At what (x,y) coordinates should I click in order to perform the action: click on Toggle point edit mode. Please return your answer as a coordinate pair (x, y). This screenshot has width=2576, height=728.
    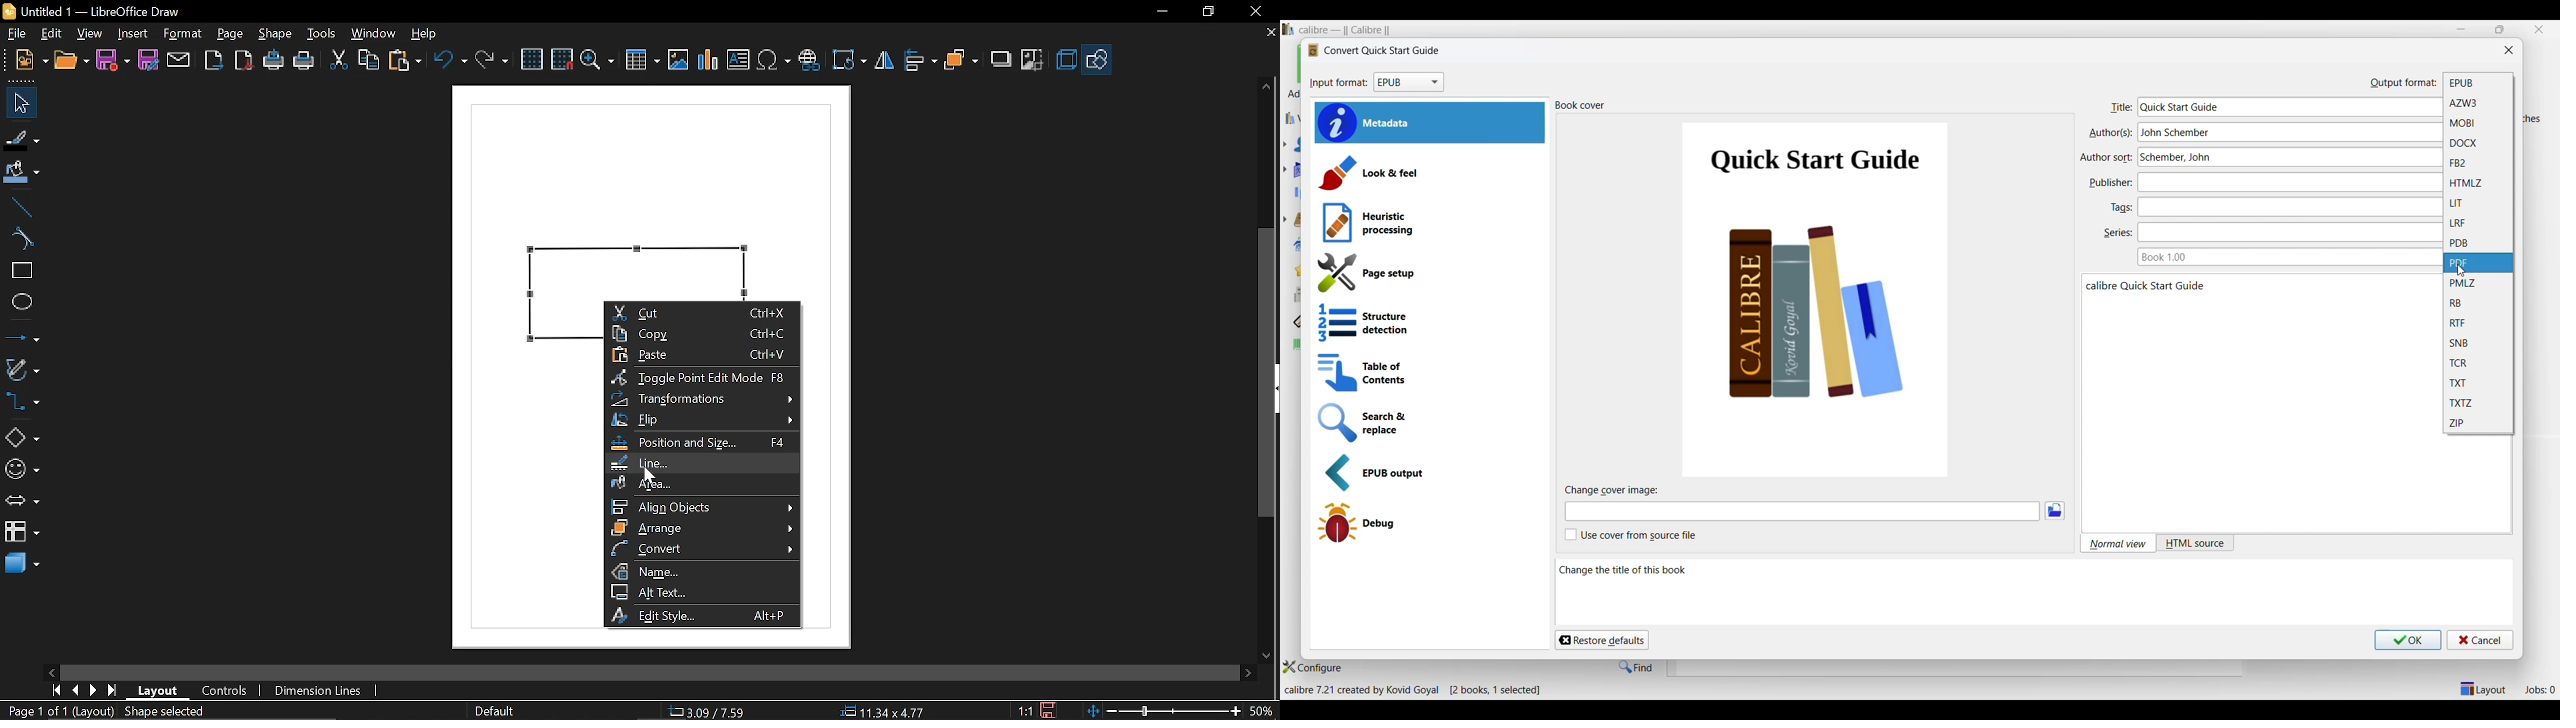
    Looking at the image, I should click on (698, 378).